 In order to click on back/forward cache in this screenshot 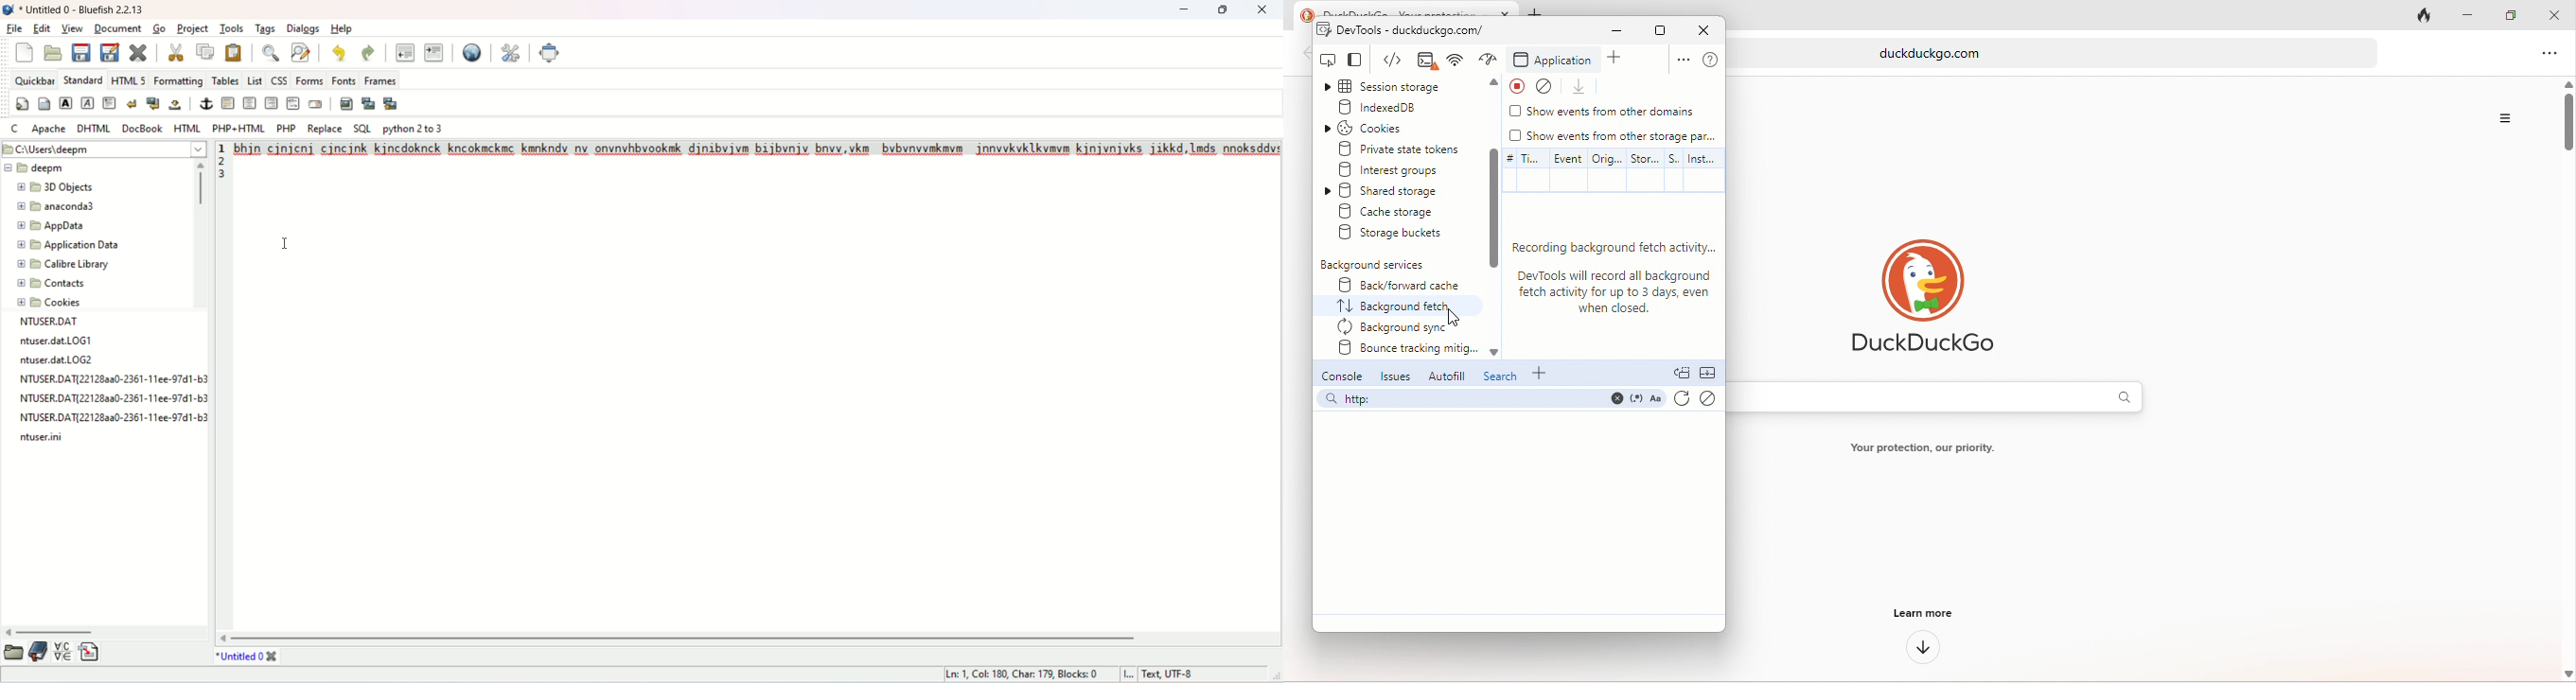, I will do `click(1394, 285)`.